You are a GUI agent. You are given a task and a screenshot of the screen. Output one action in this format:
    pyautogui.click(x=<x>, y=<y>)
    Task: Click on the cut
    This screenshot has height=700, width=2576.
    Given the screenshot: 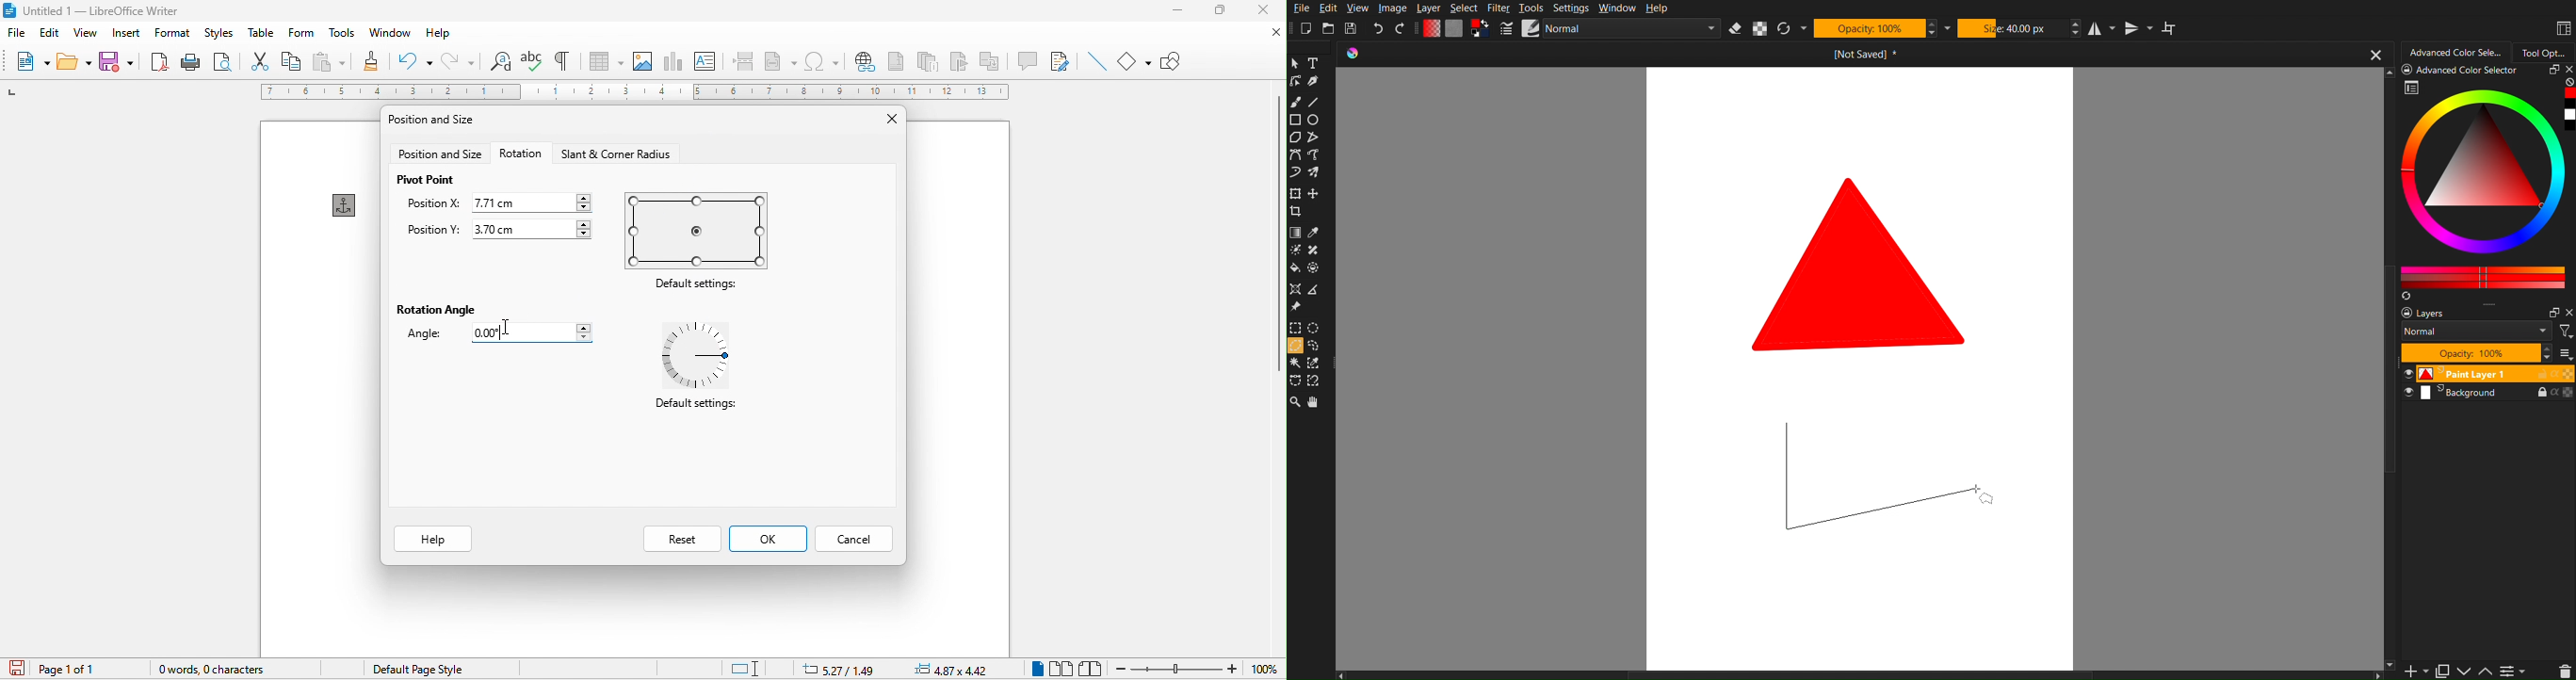 What is the action you would take?
    pyautogui.click(x=262, y=62)
    